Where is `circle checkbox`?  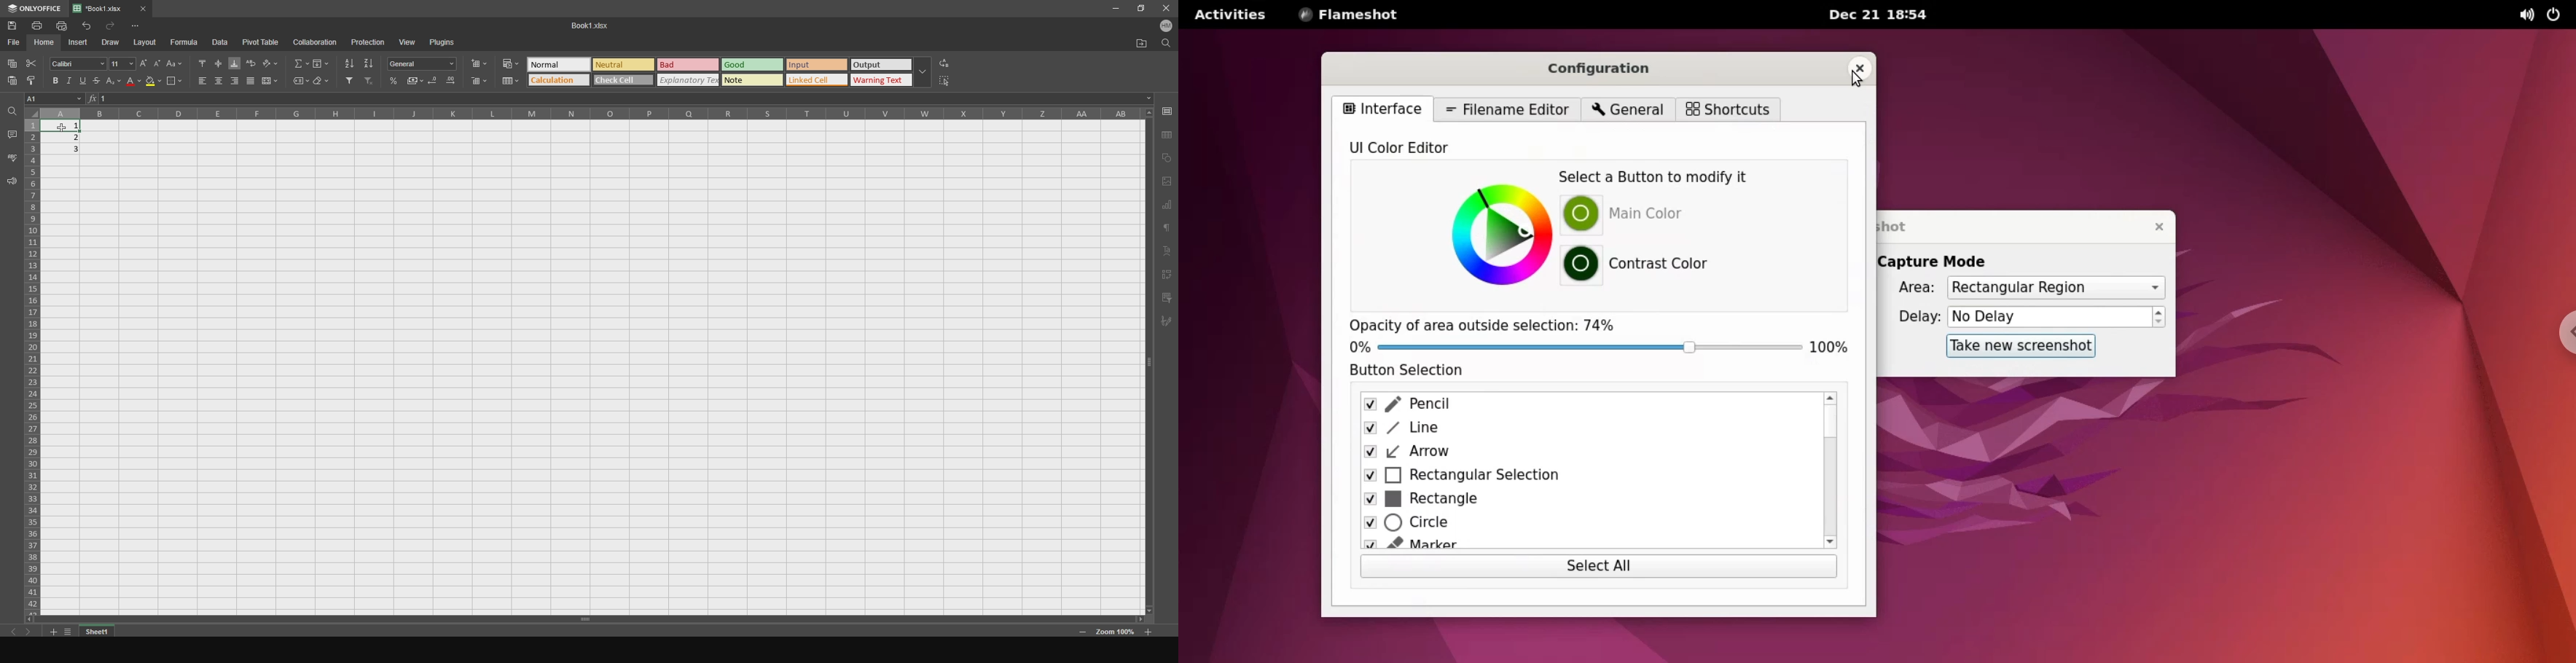
circle checkbox is located at coordinates (1579, 525).